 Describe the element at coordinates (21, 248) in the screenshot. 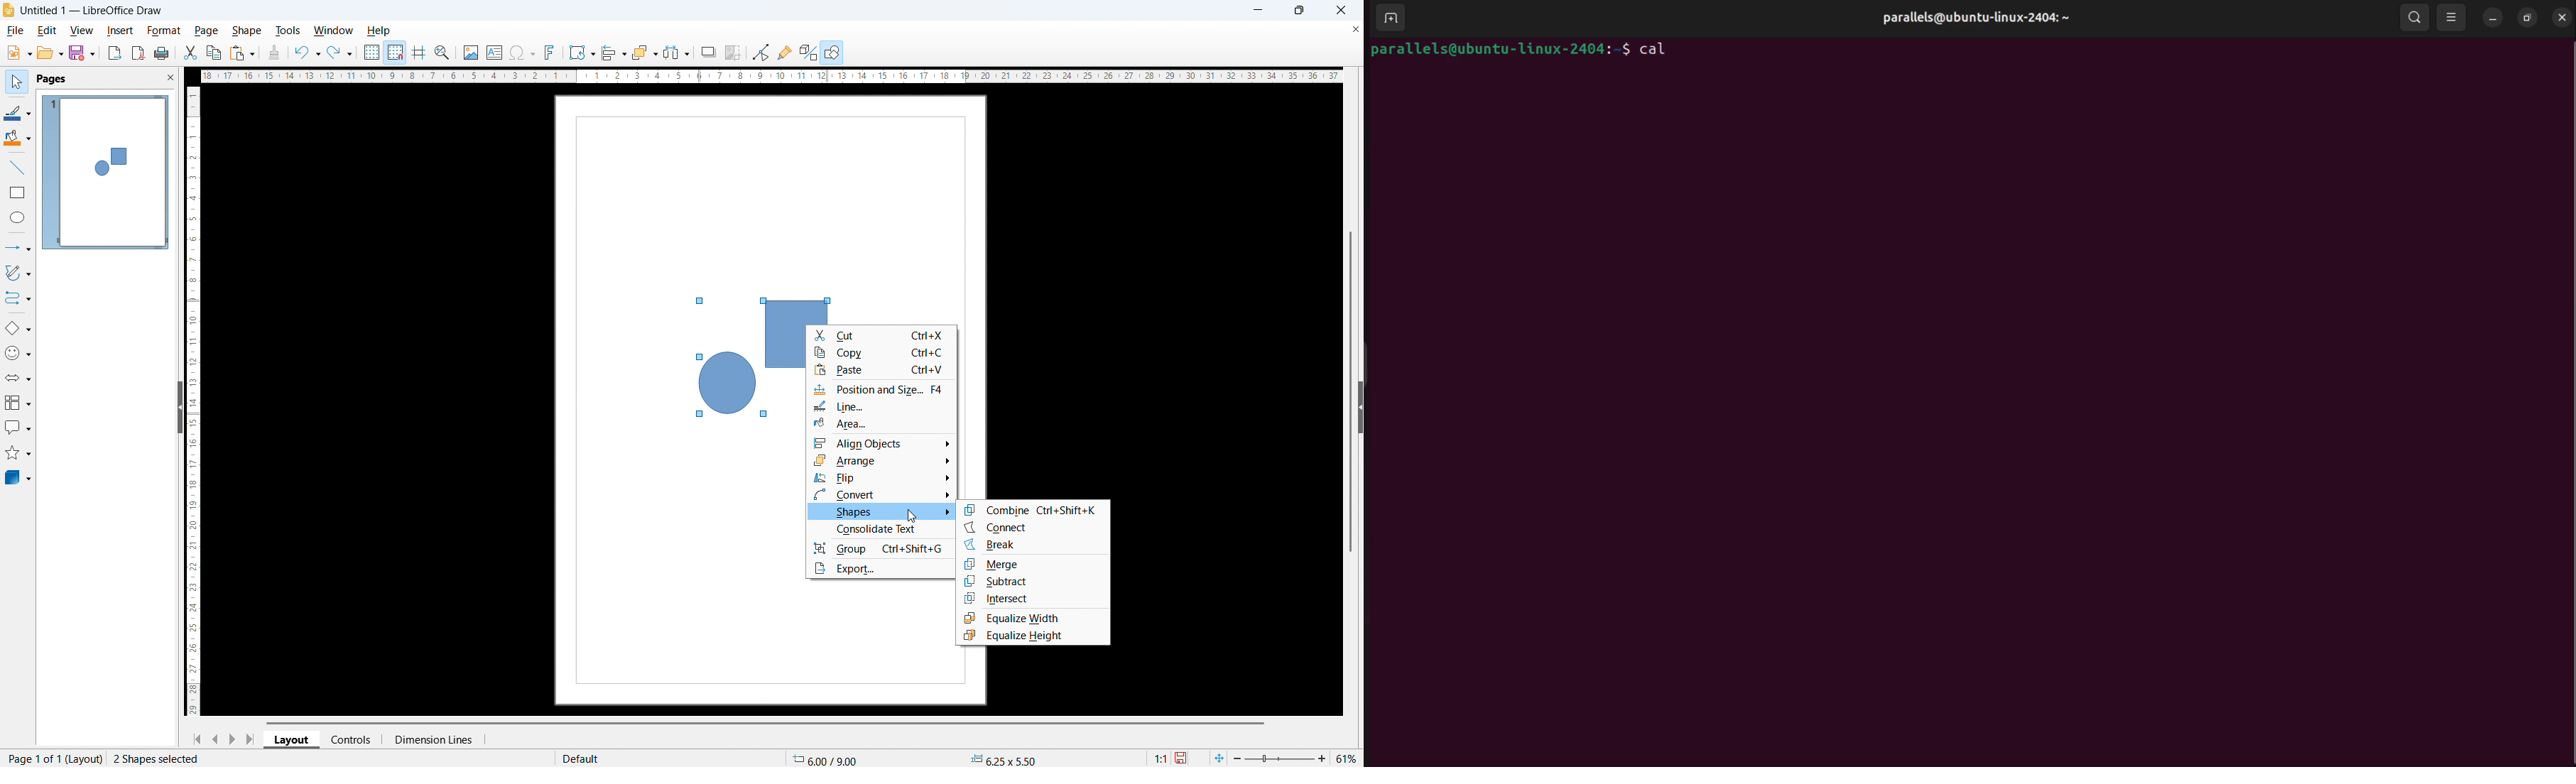

I see `lines & arrows` at that location.